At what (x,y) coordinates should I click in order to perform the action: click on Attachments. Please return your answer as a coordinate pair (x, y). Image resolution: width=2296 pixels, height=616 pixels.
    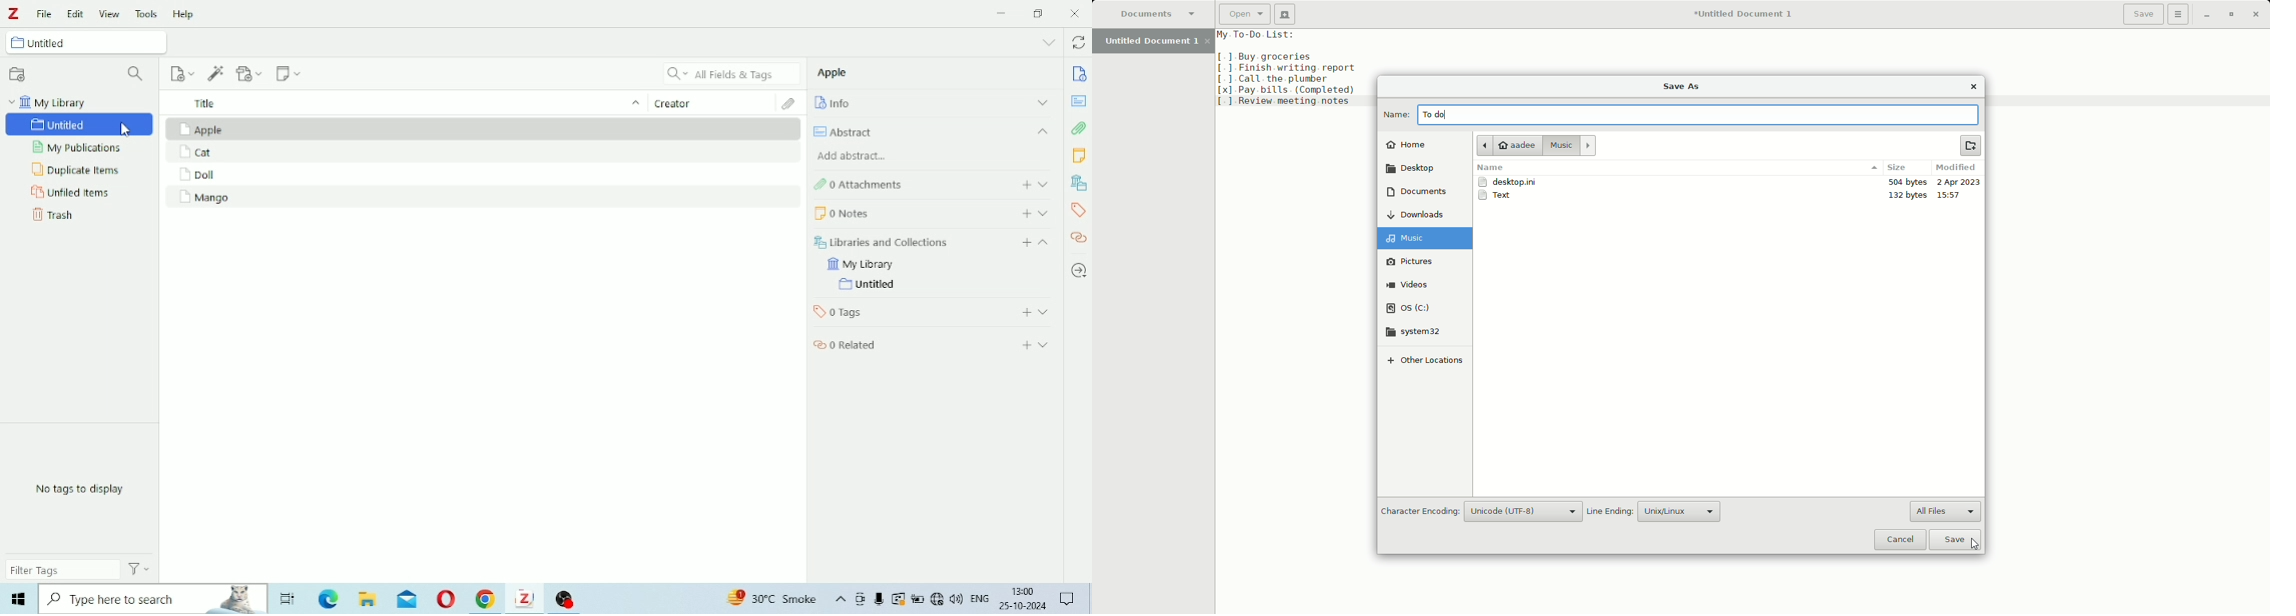
    Looking at the image, I should click on (791, 104).